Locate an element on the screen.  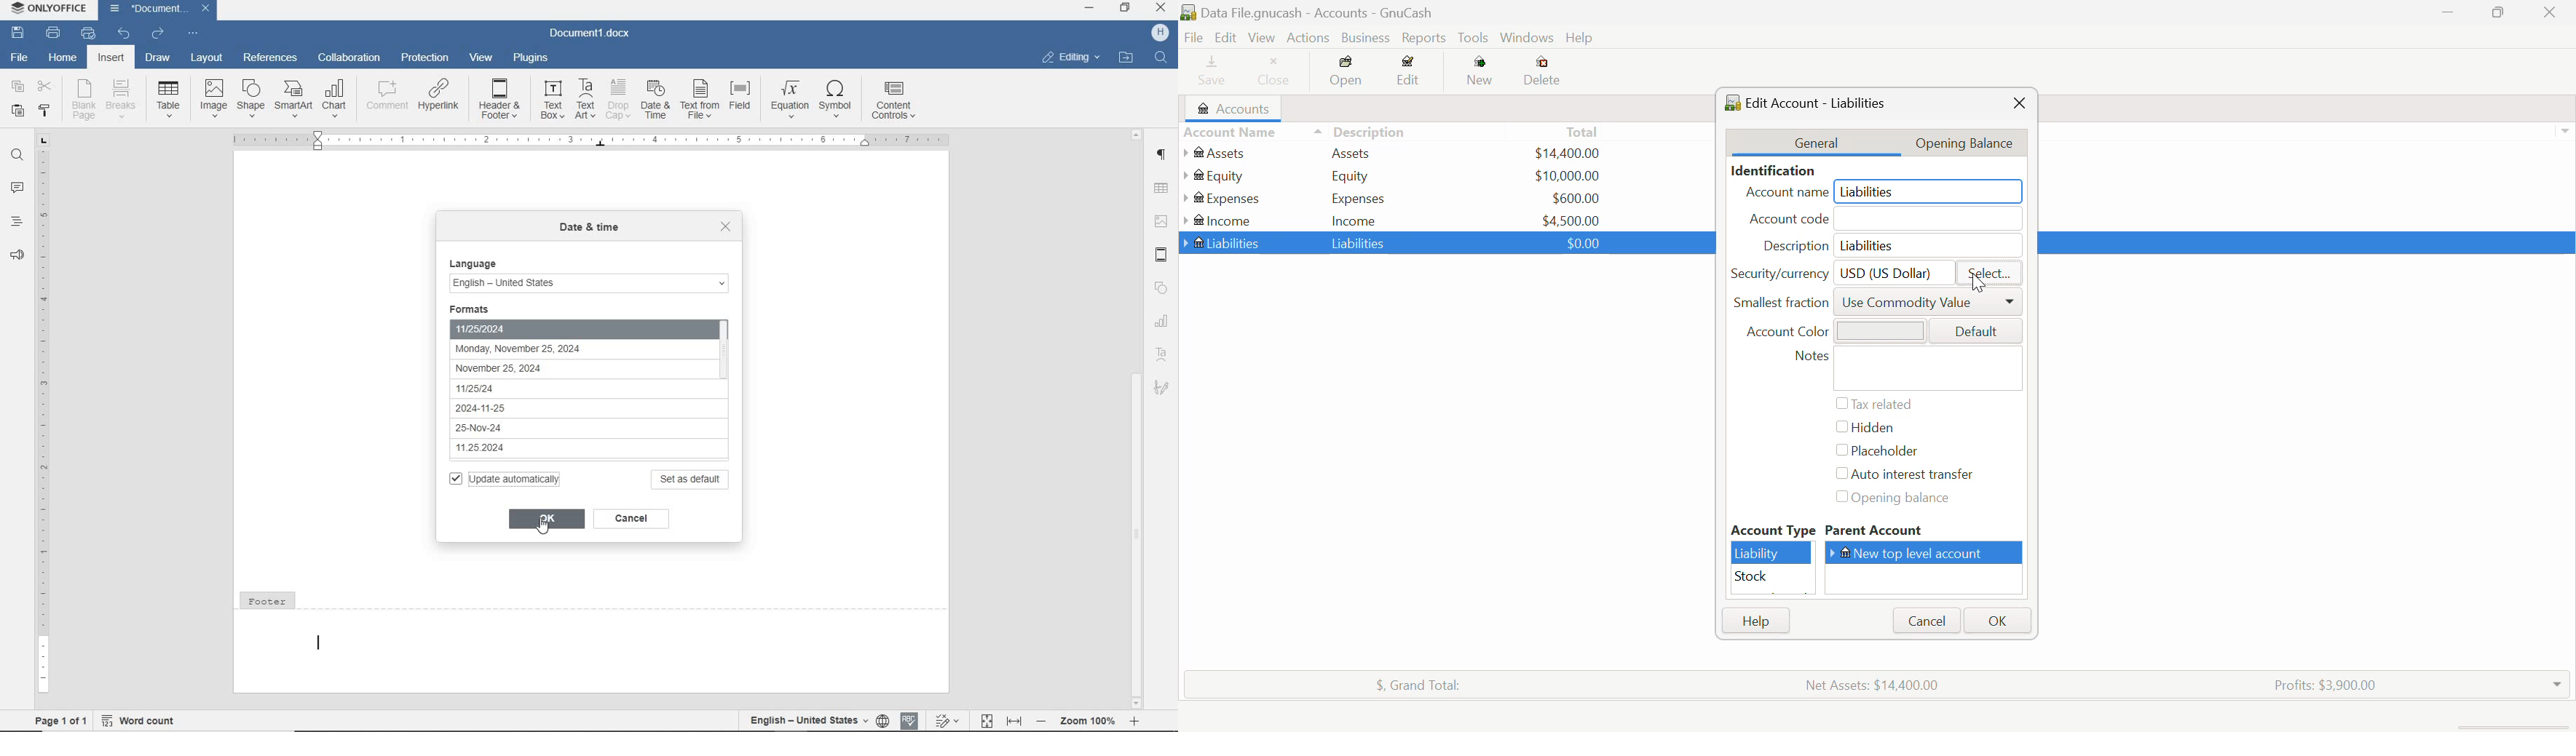
Profits is located at coordinates (2319, 683).